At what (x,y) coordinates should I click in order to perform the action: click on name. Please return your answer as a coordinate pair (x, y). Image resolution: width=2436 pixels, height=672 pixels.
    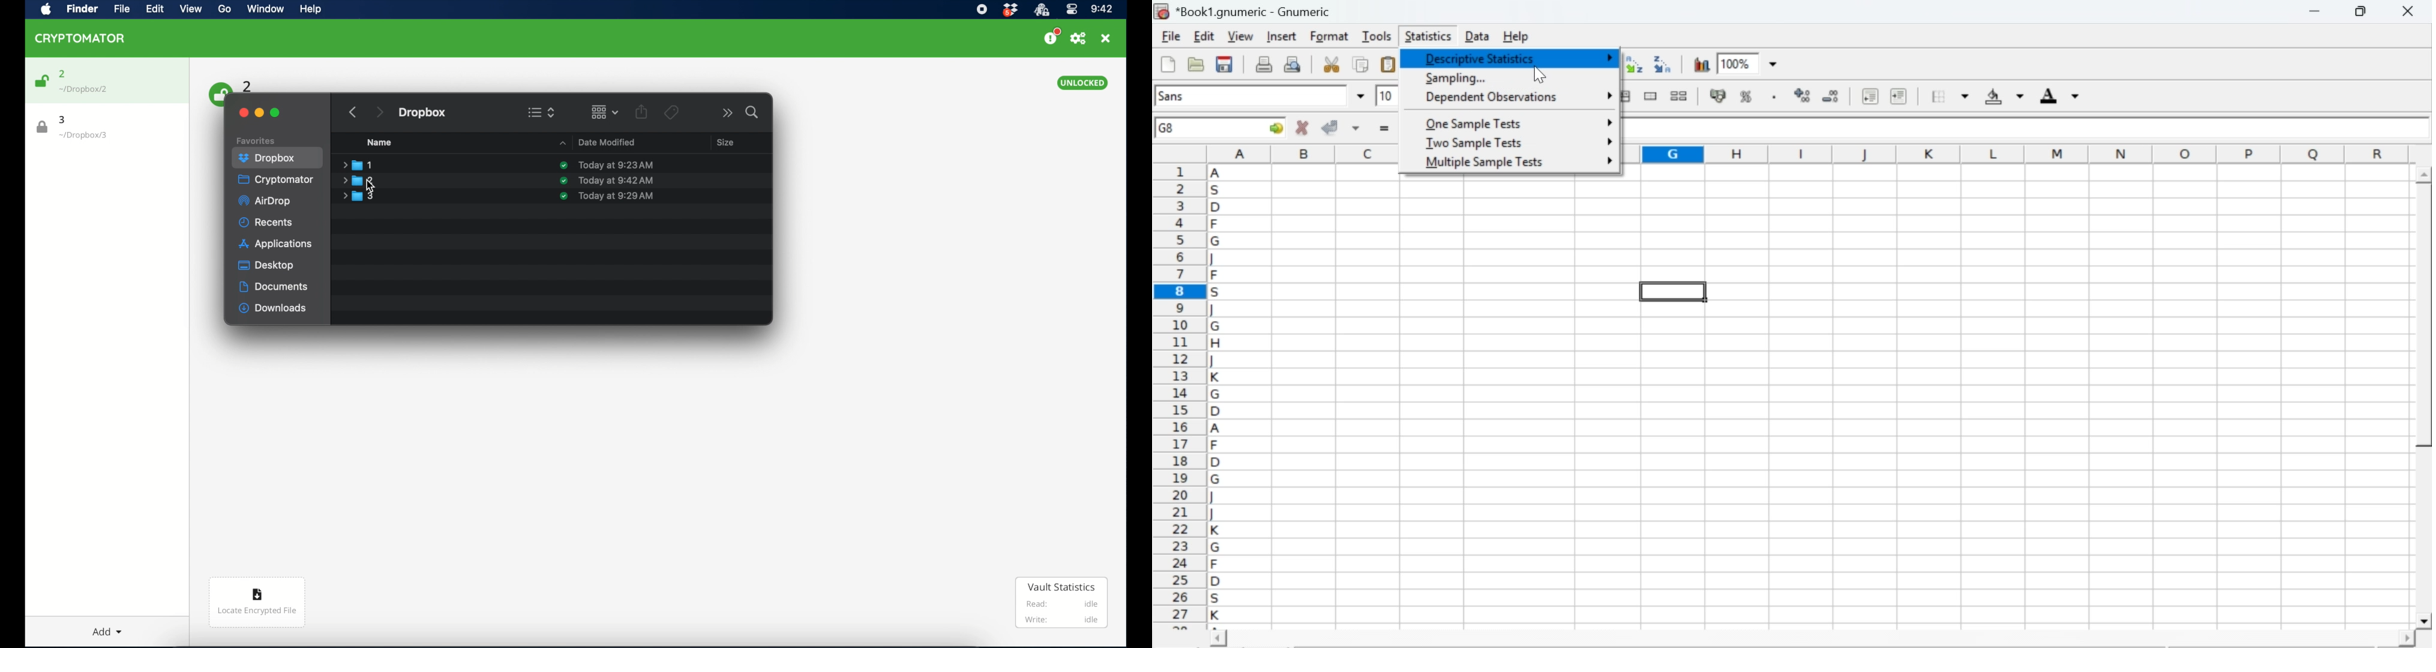
    Looking at the image, I should click on (379, 142).